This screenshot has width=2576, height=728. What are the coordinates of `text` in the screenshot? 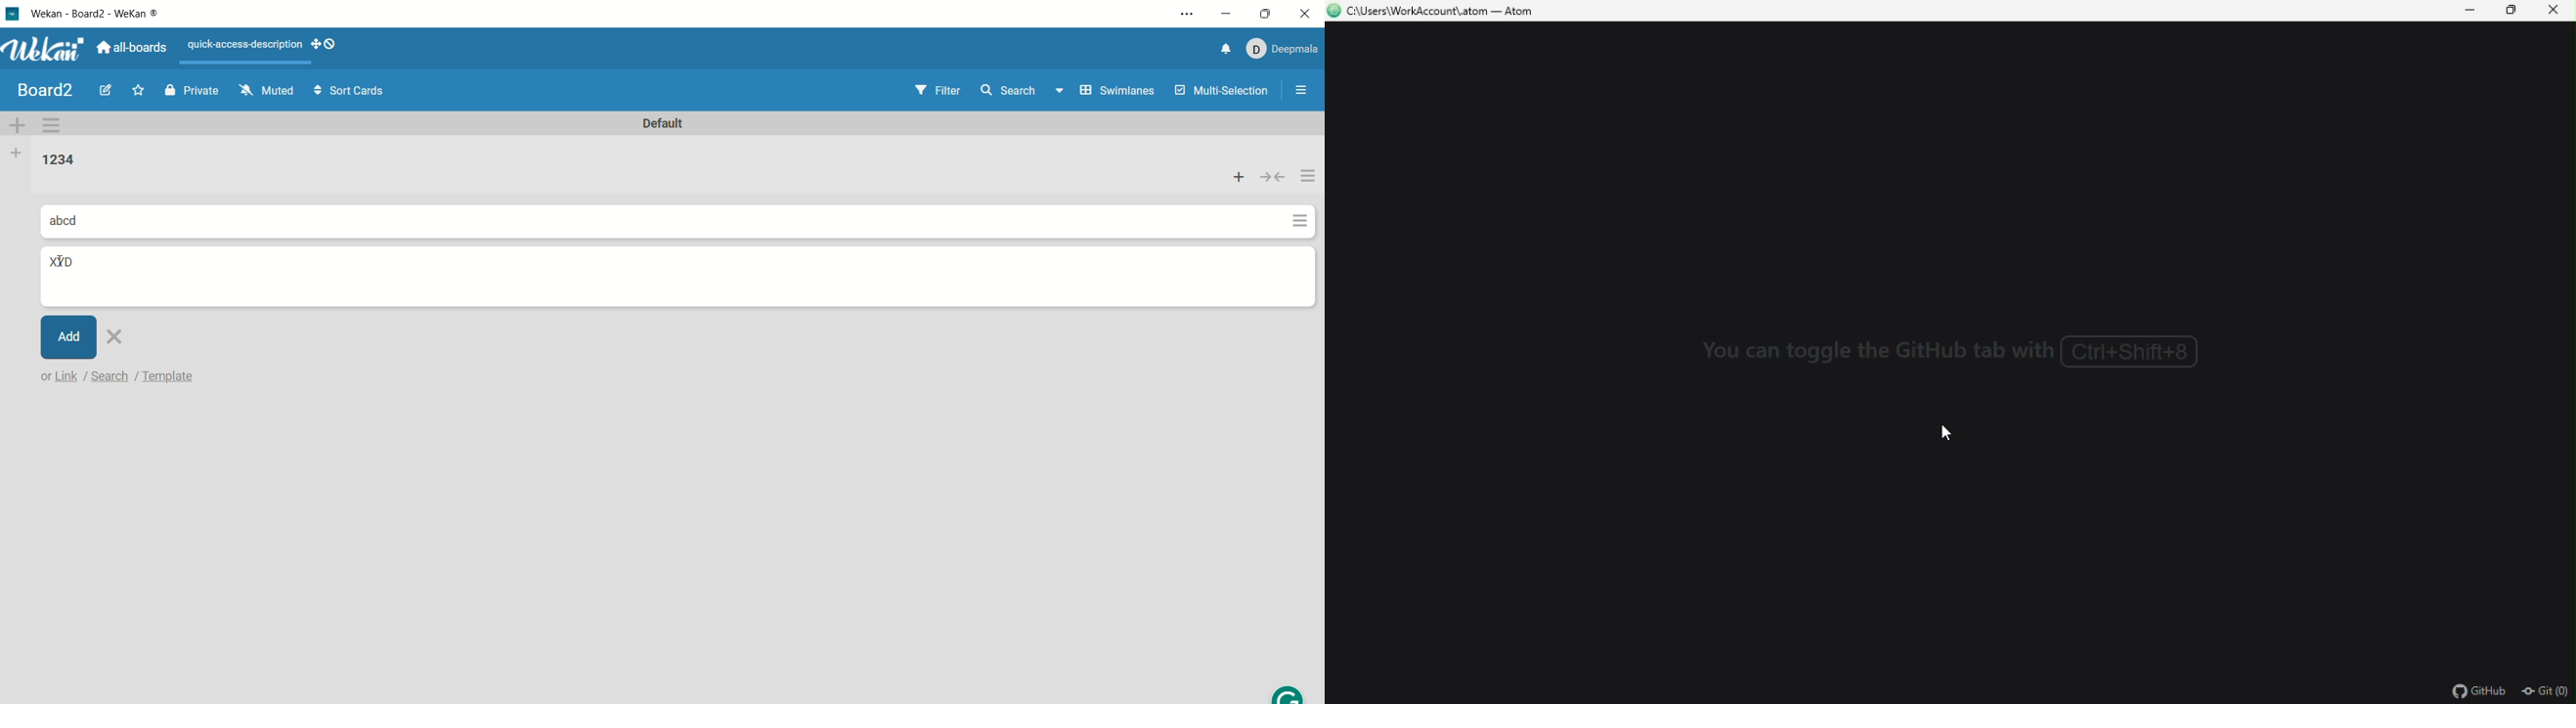 It's located at (239, 42).